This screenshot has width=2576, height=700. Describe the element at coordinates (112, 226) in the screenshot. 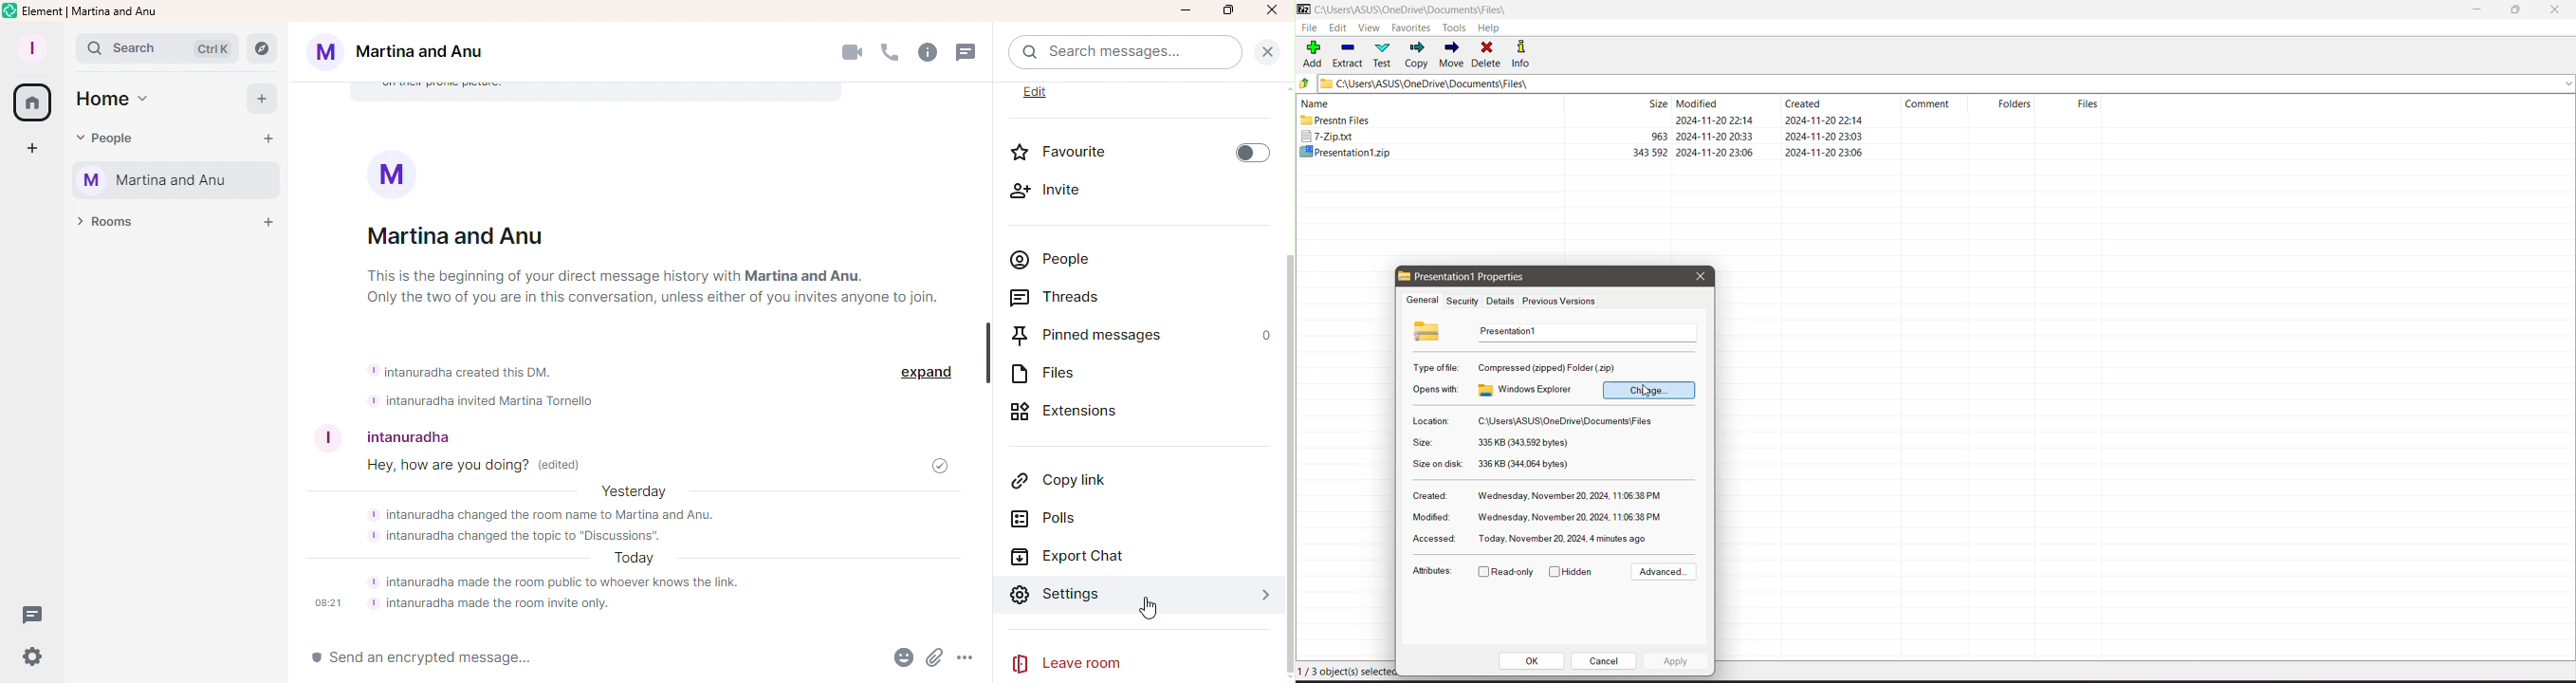

I see `Rooms` at that location.